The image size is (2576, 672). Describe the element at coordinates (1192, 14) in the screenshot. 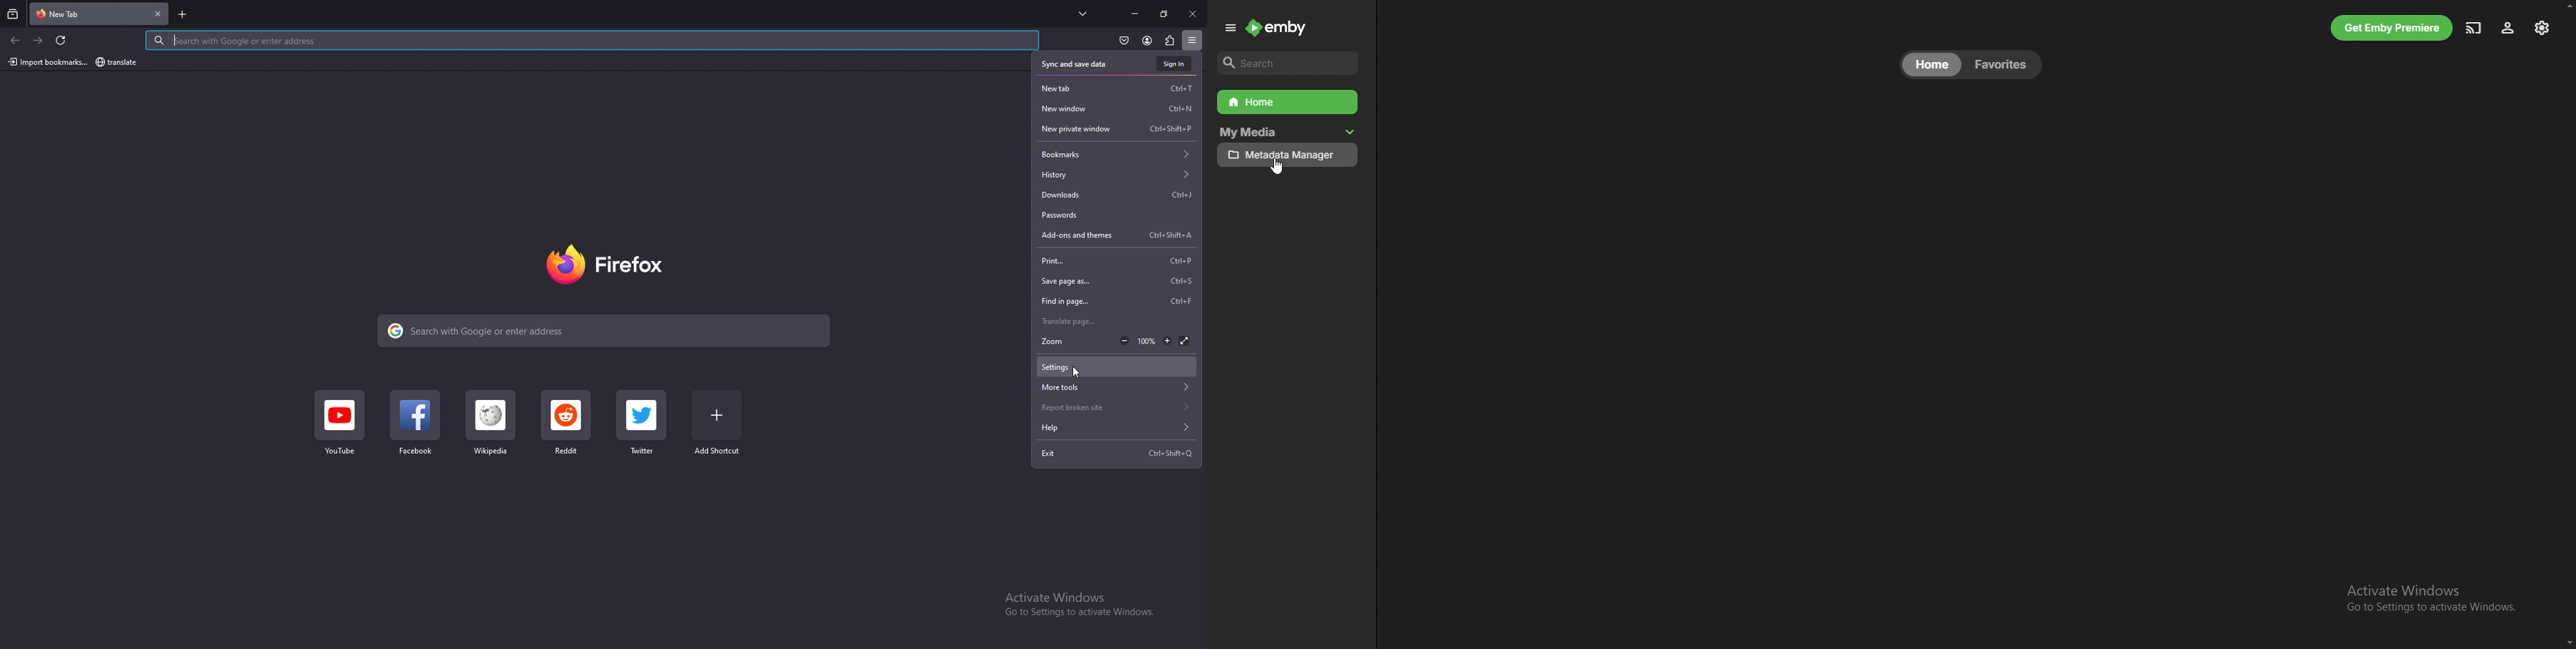

I see `close` at that location.